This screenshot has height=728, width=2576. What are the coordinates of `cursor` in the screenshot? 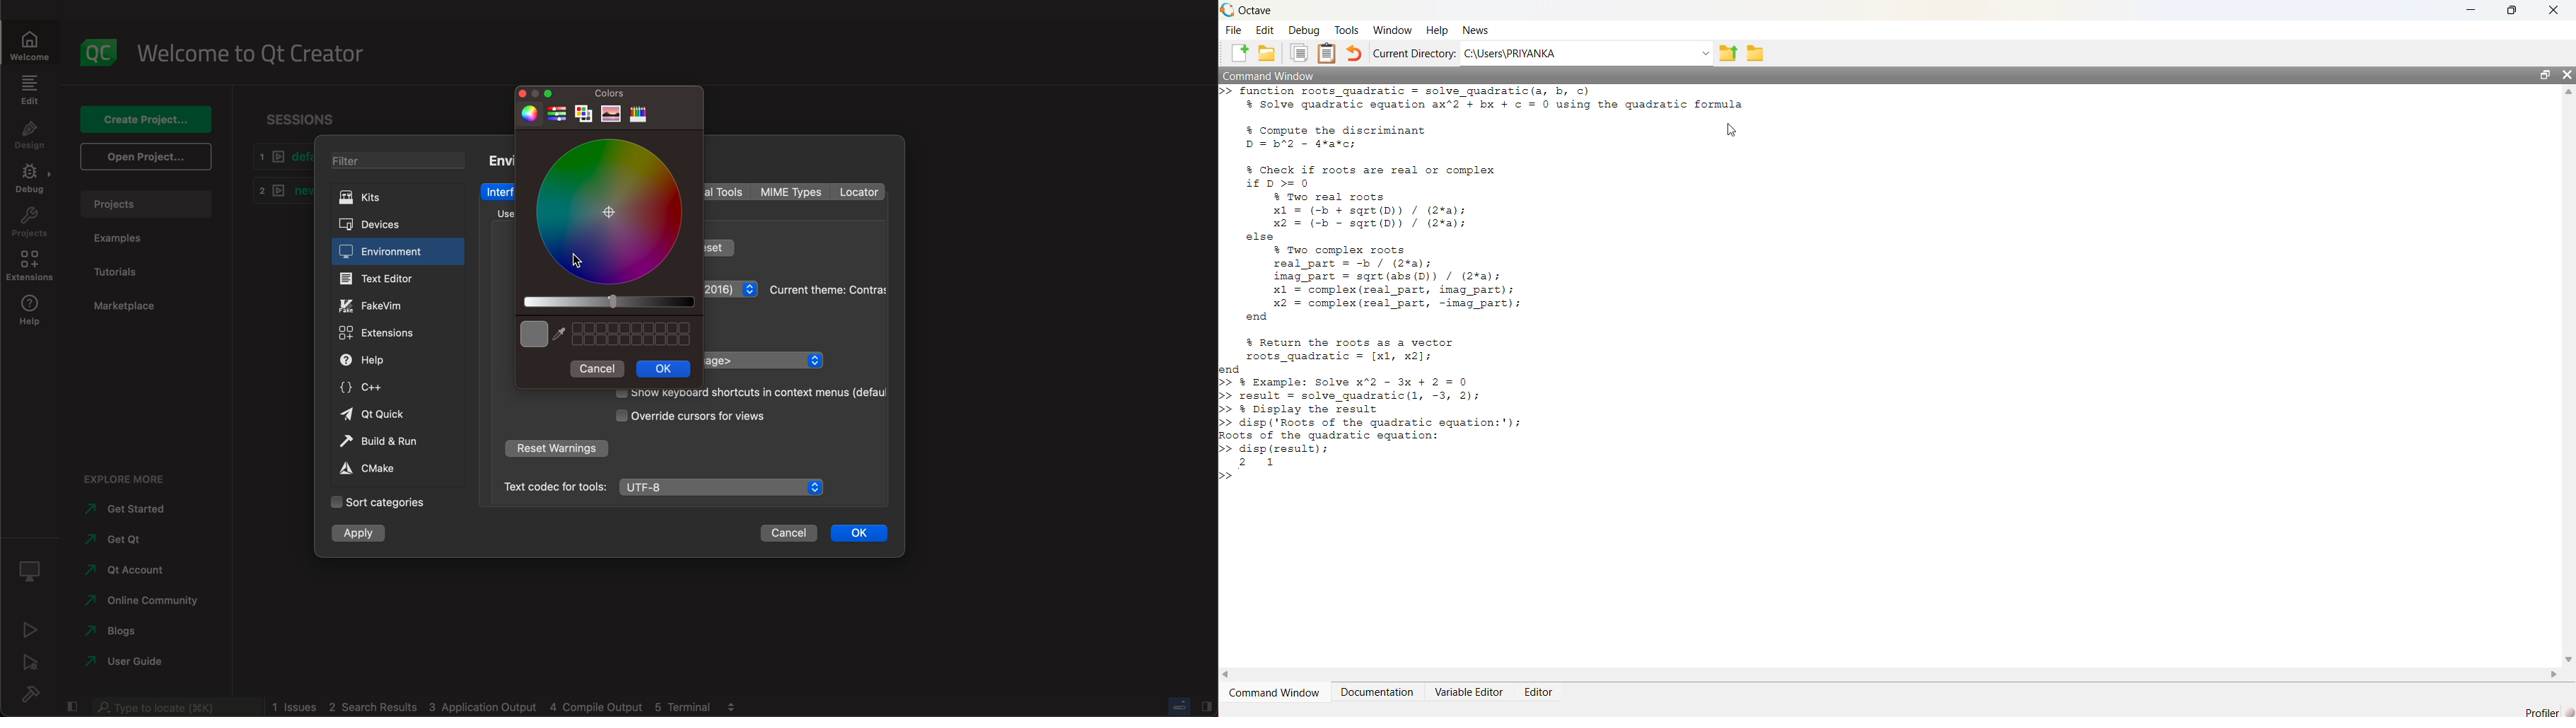 It's located at (582, 257).